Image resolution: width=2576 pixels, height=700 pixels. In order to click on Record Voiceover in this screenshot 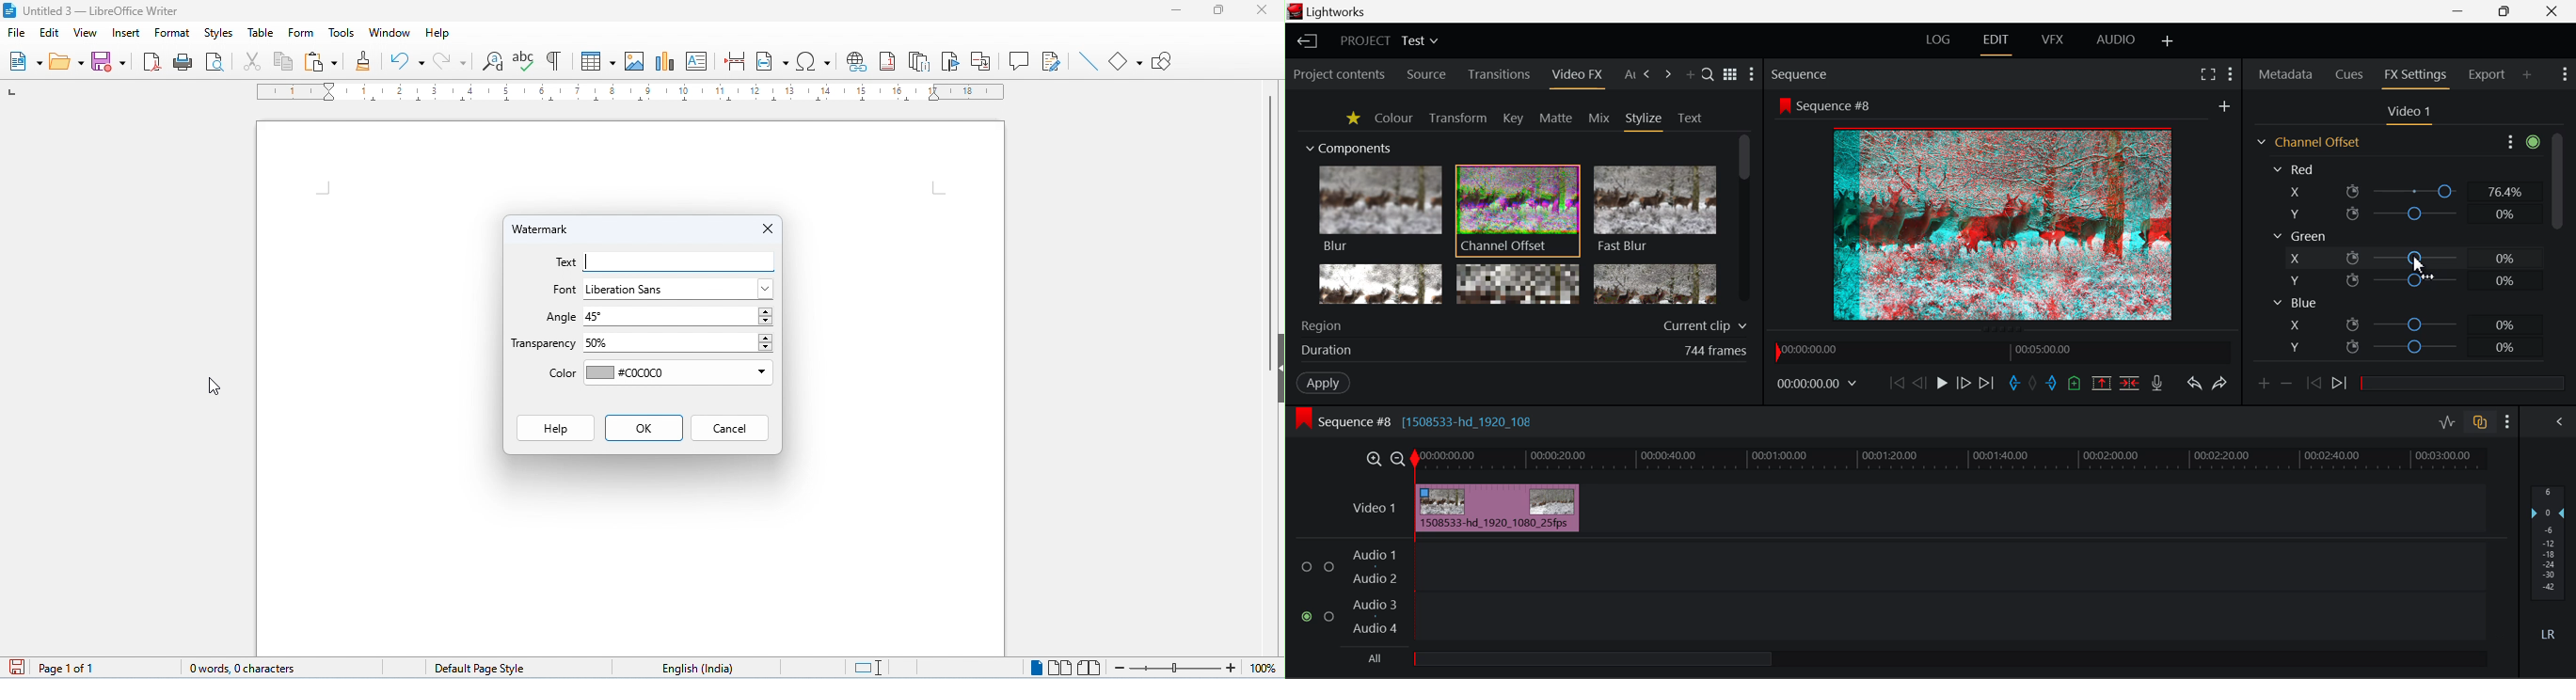, I will do `click(2157, 385)`.